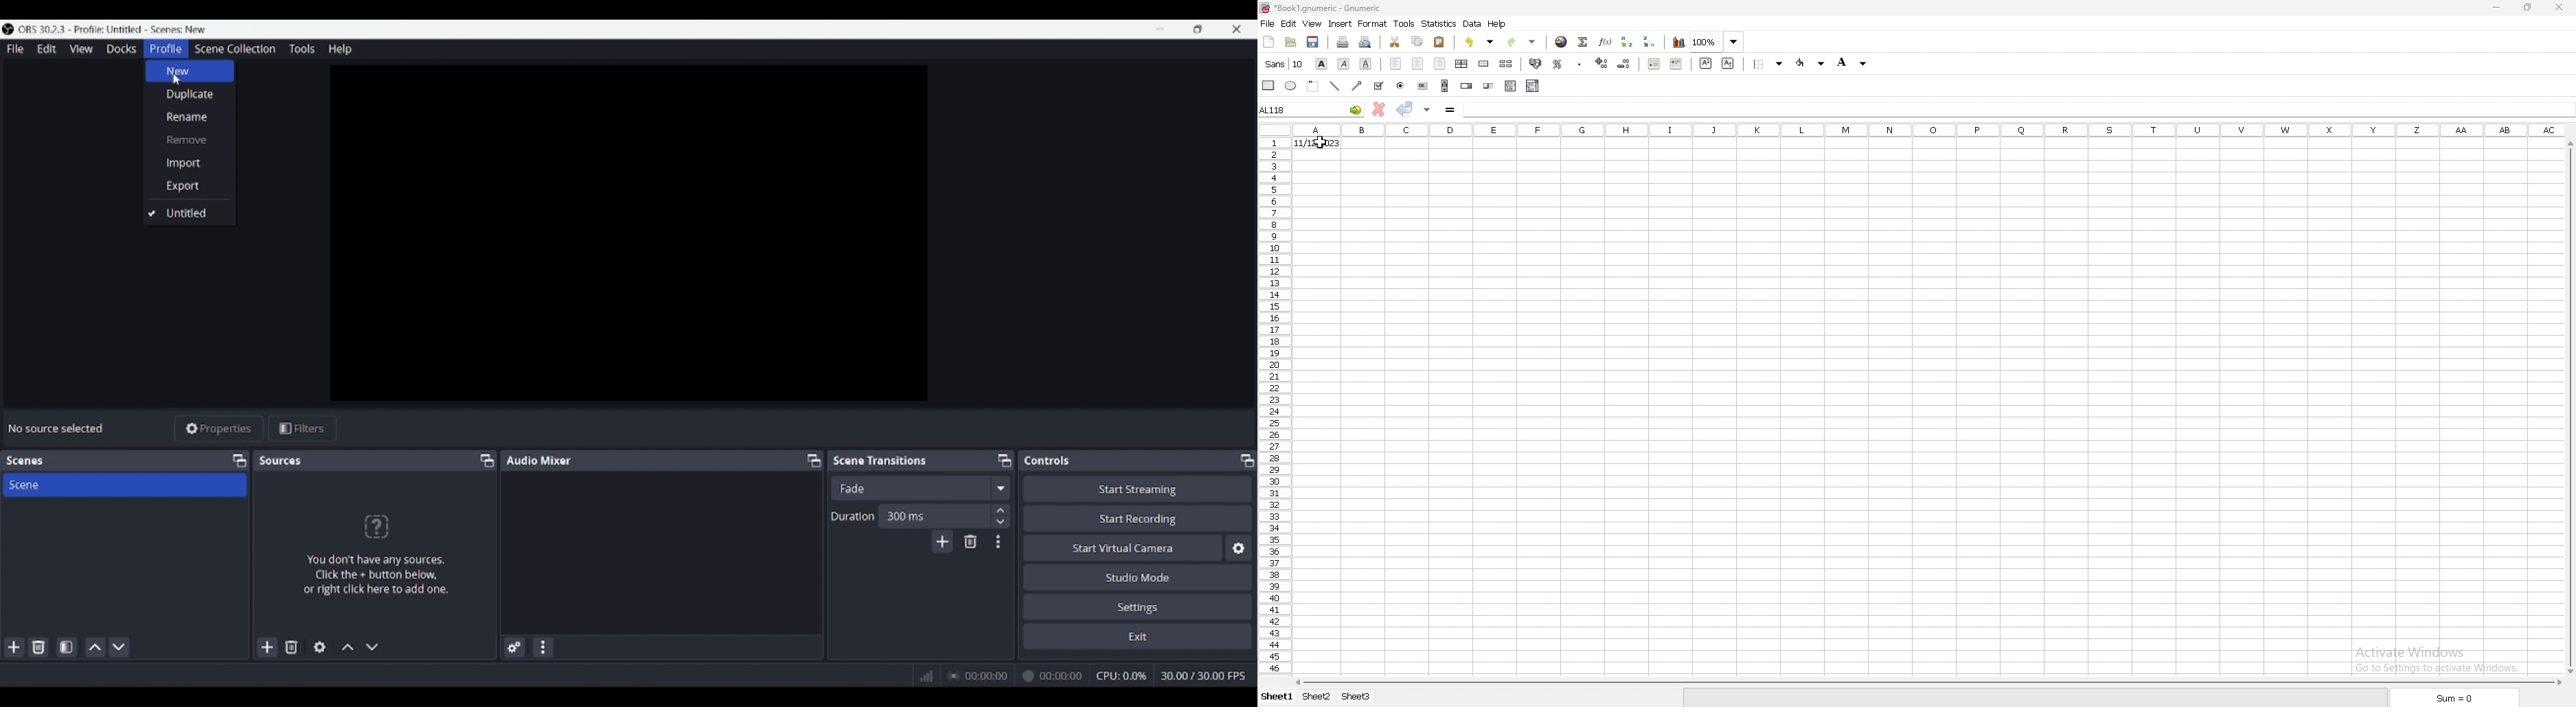 The height and width of the screenshot is (728, 2576). What do you see at coordinates (189, 213) in the screenshot?
I see `Untitled, current profile` at bounding box center [189, 213].